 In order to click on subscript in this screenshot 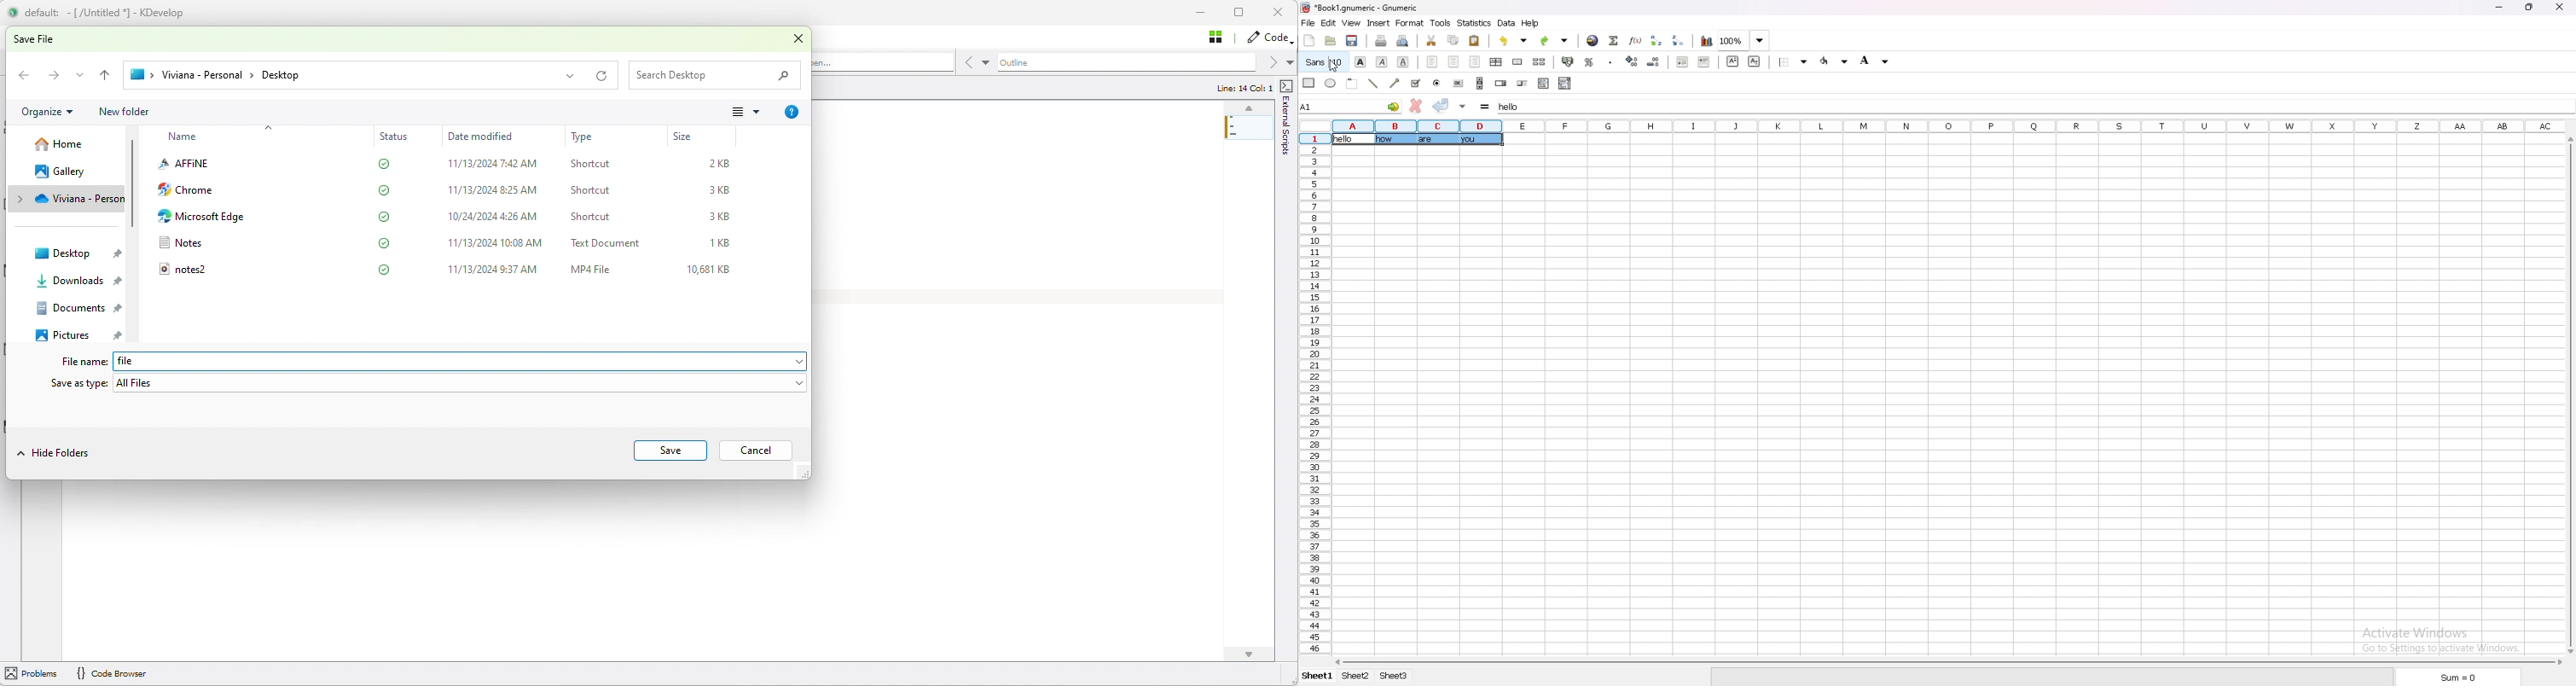, I will do `click(1754, 61)`.